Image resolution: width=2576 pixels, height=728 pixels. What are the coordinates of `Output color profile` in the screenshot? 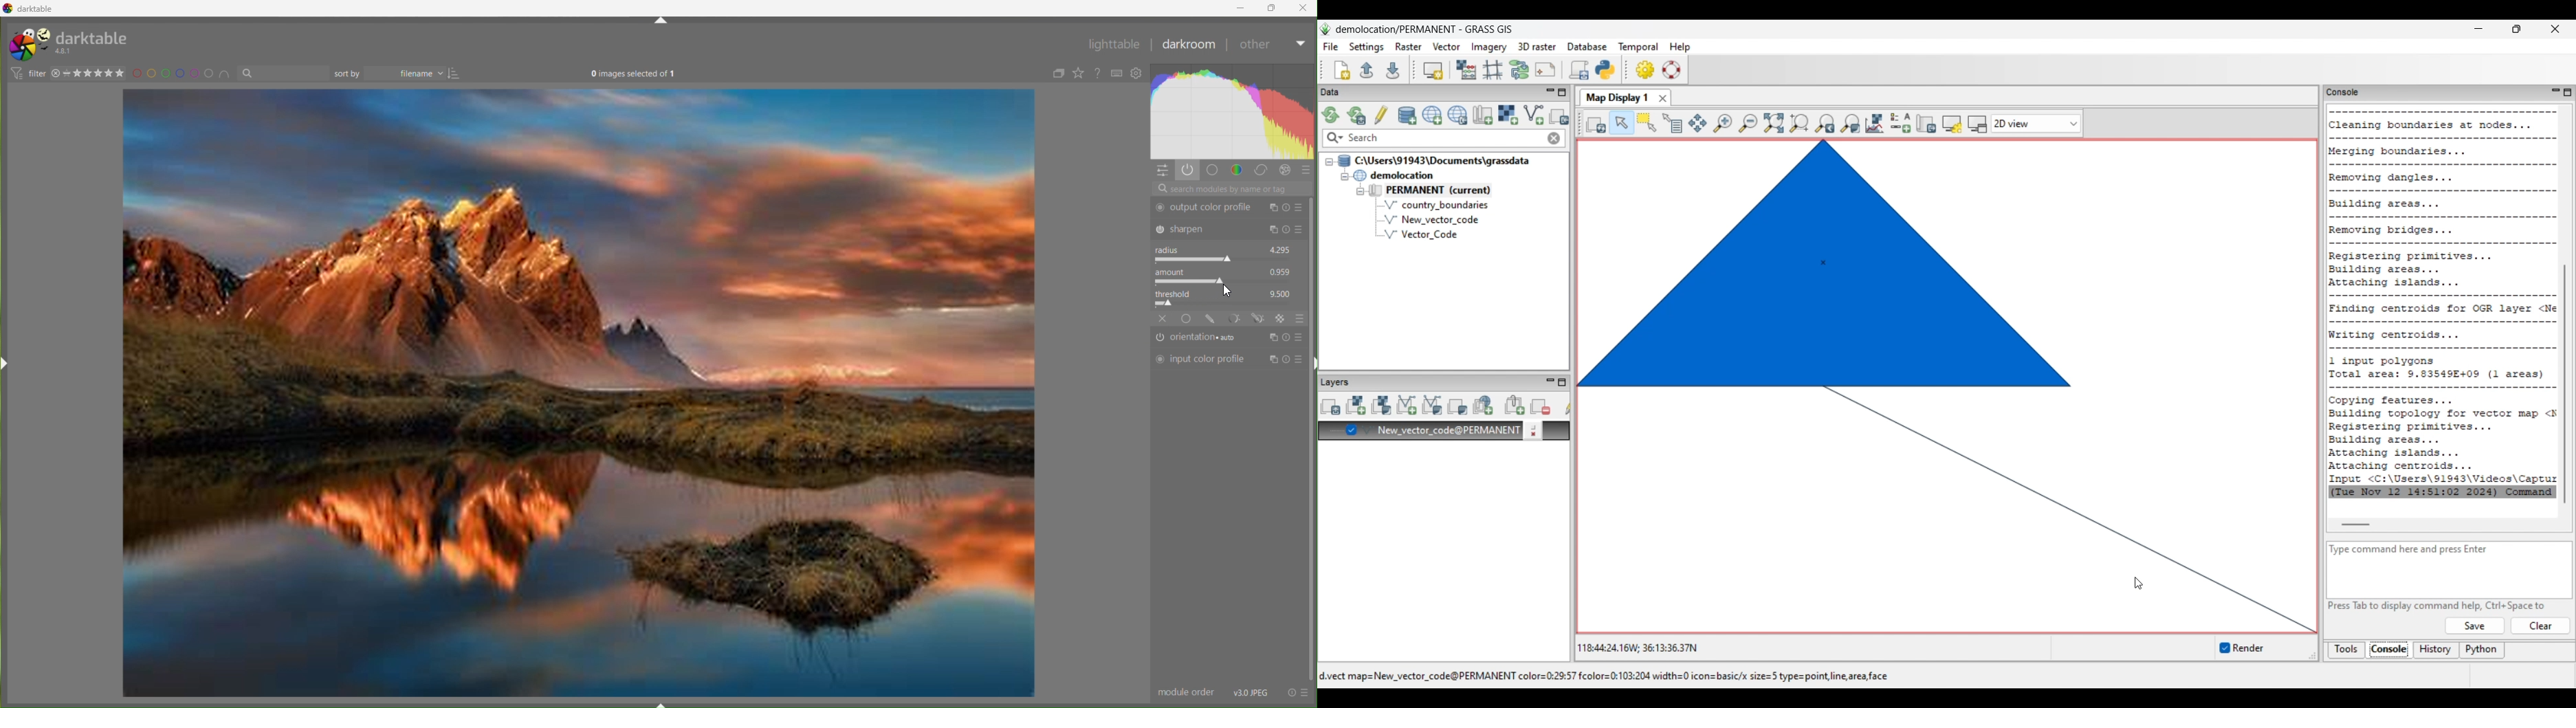 It's located at (1207, 208).